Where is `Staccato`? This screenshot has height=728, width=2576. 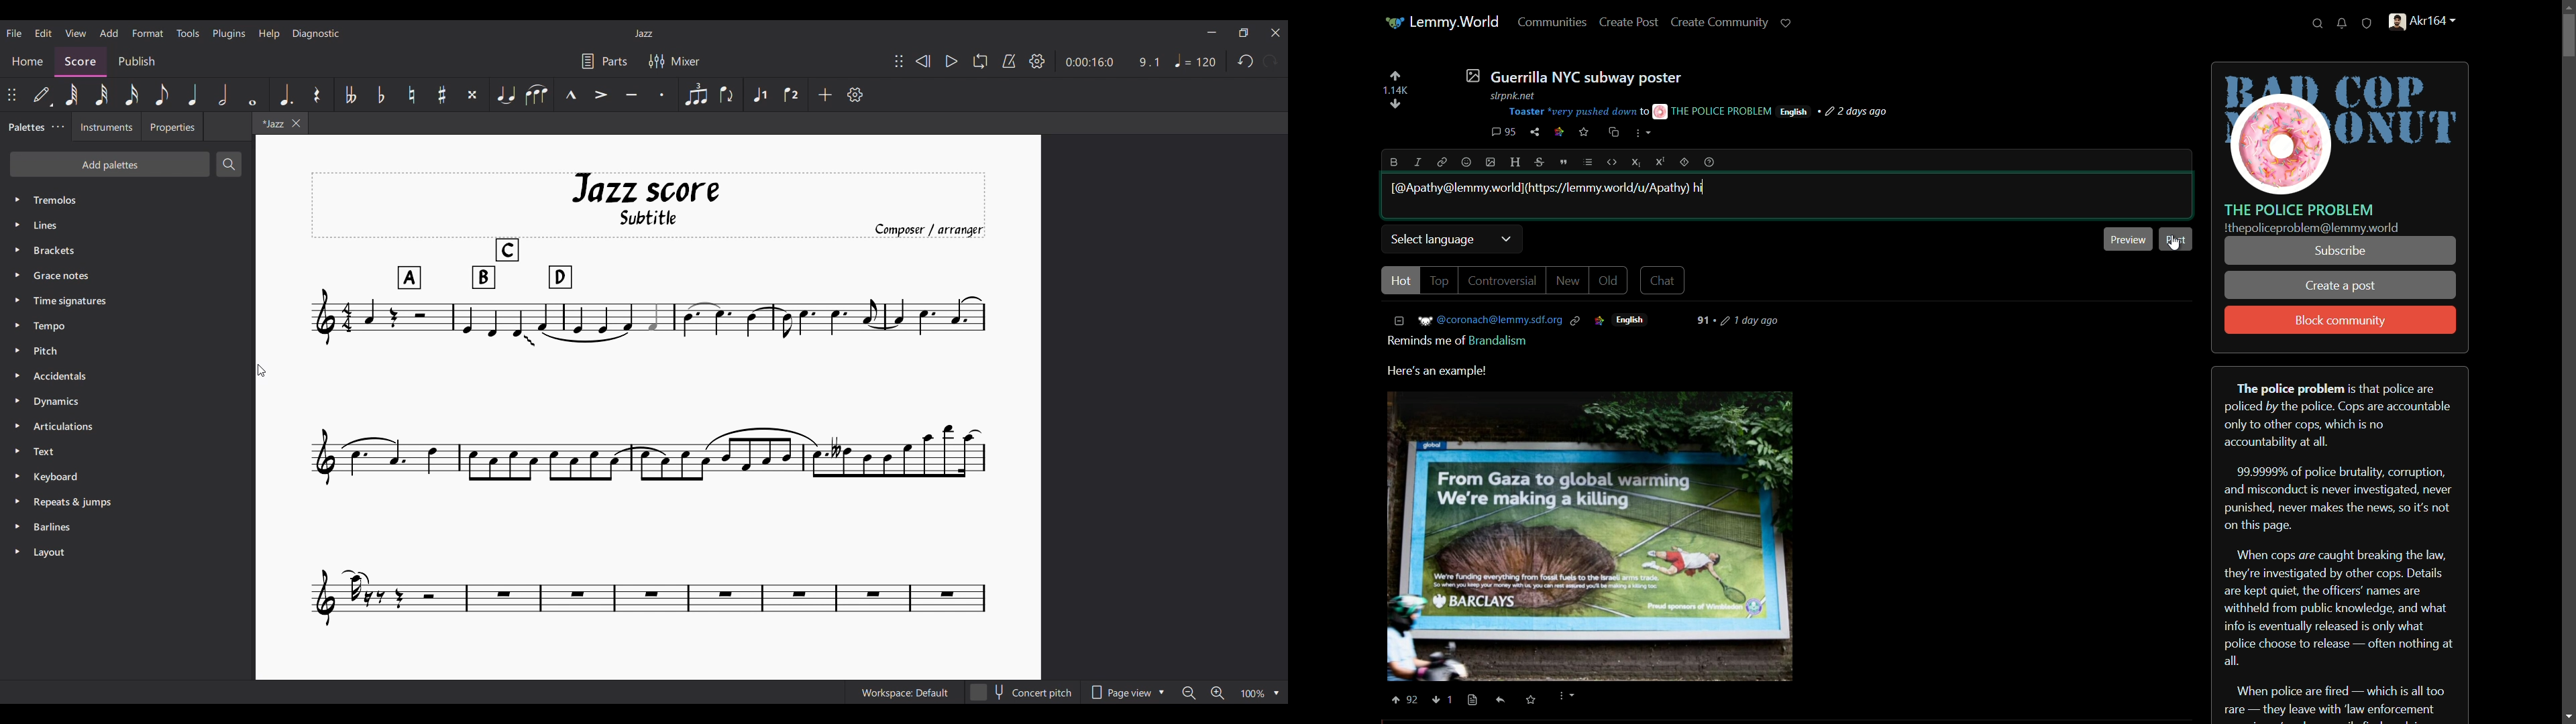 Staccato is located at coordinates (661, 95).